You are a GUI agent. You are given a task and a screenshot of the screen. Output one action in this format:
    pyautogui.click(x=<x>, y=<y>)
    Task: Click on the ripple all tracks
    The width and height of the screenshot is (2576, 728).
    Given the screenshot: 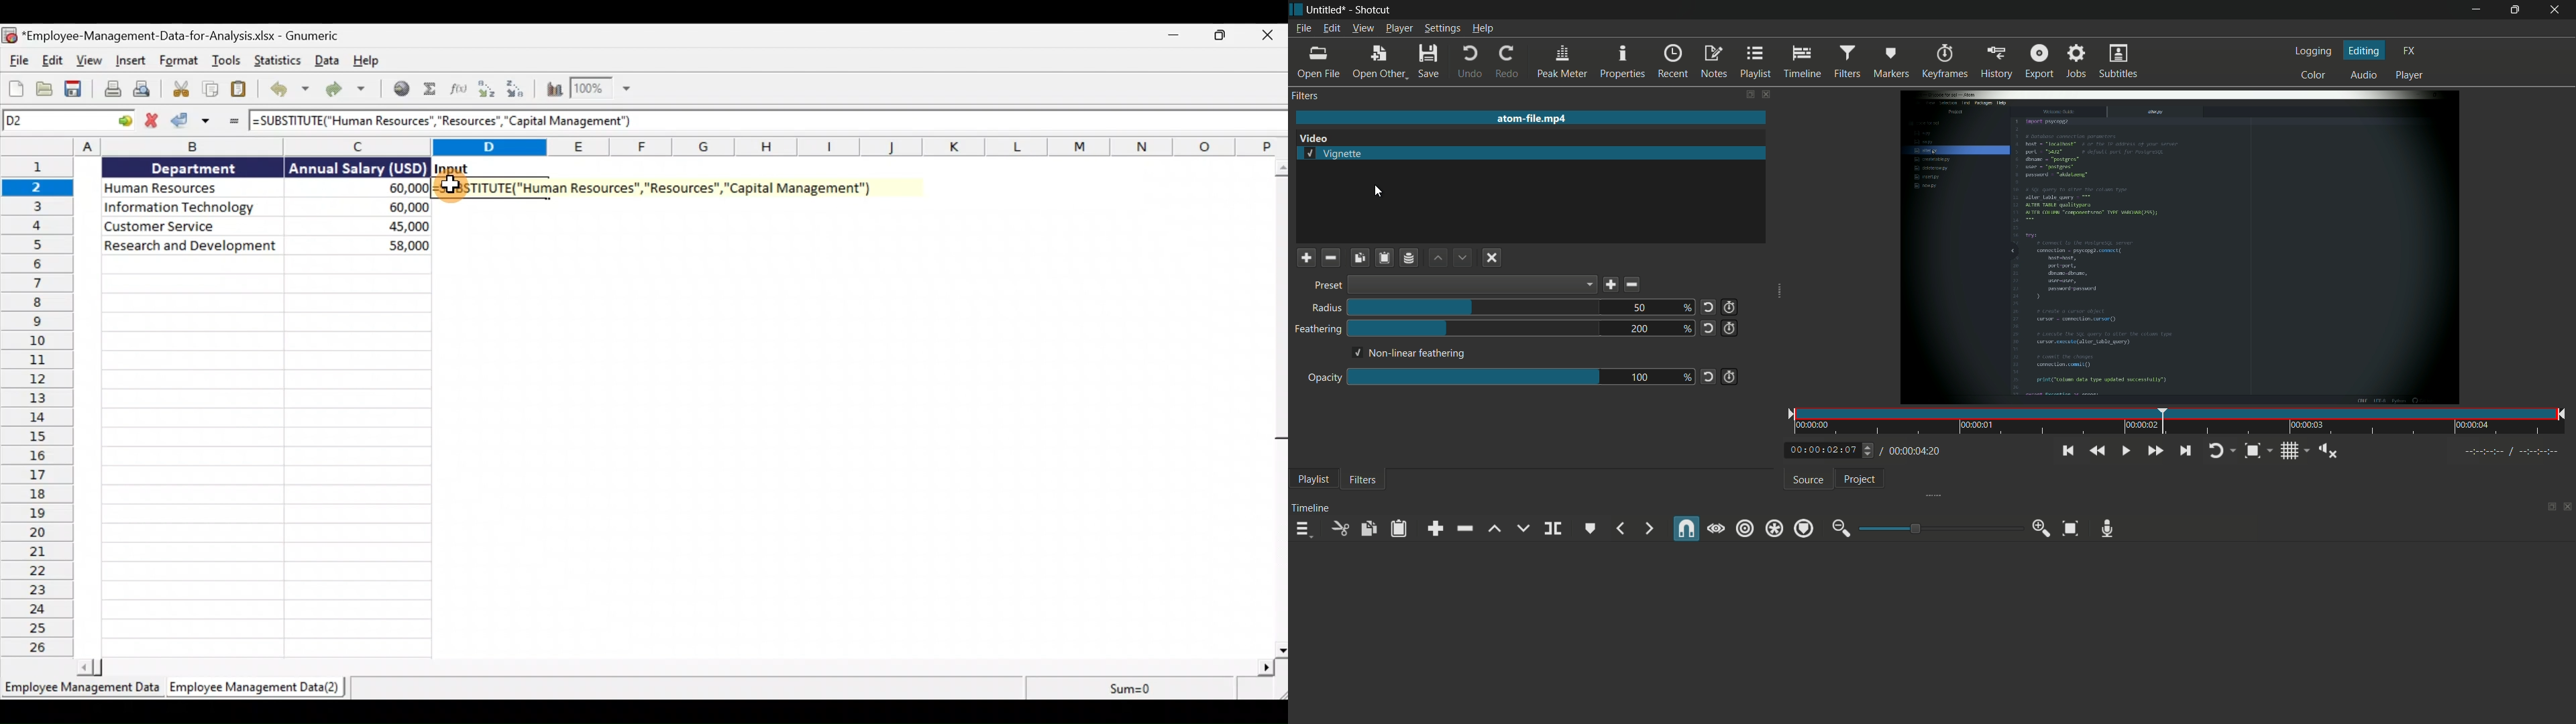 What is the action you would take?
    pyautogui.click(x=1773, y=530)
    